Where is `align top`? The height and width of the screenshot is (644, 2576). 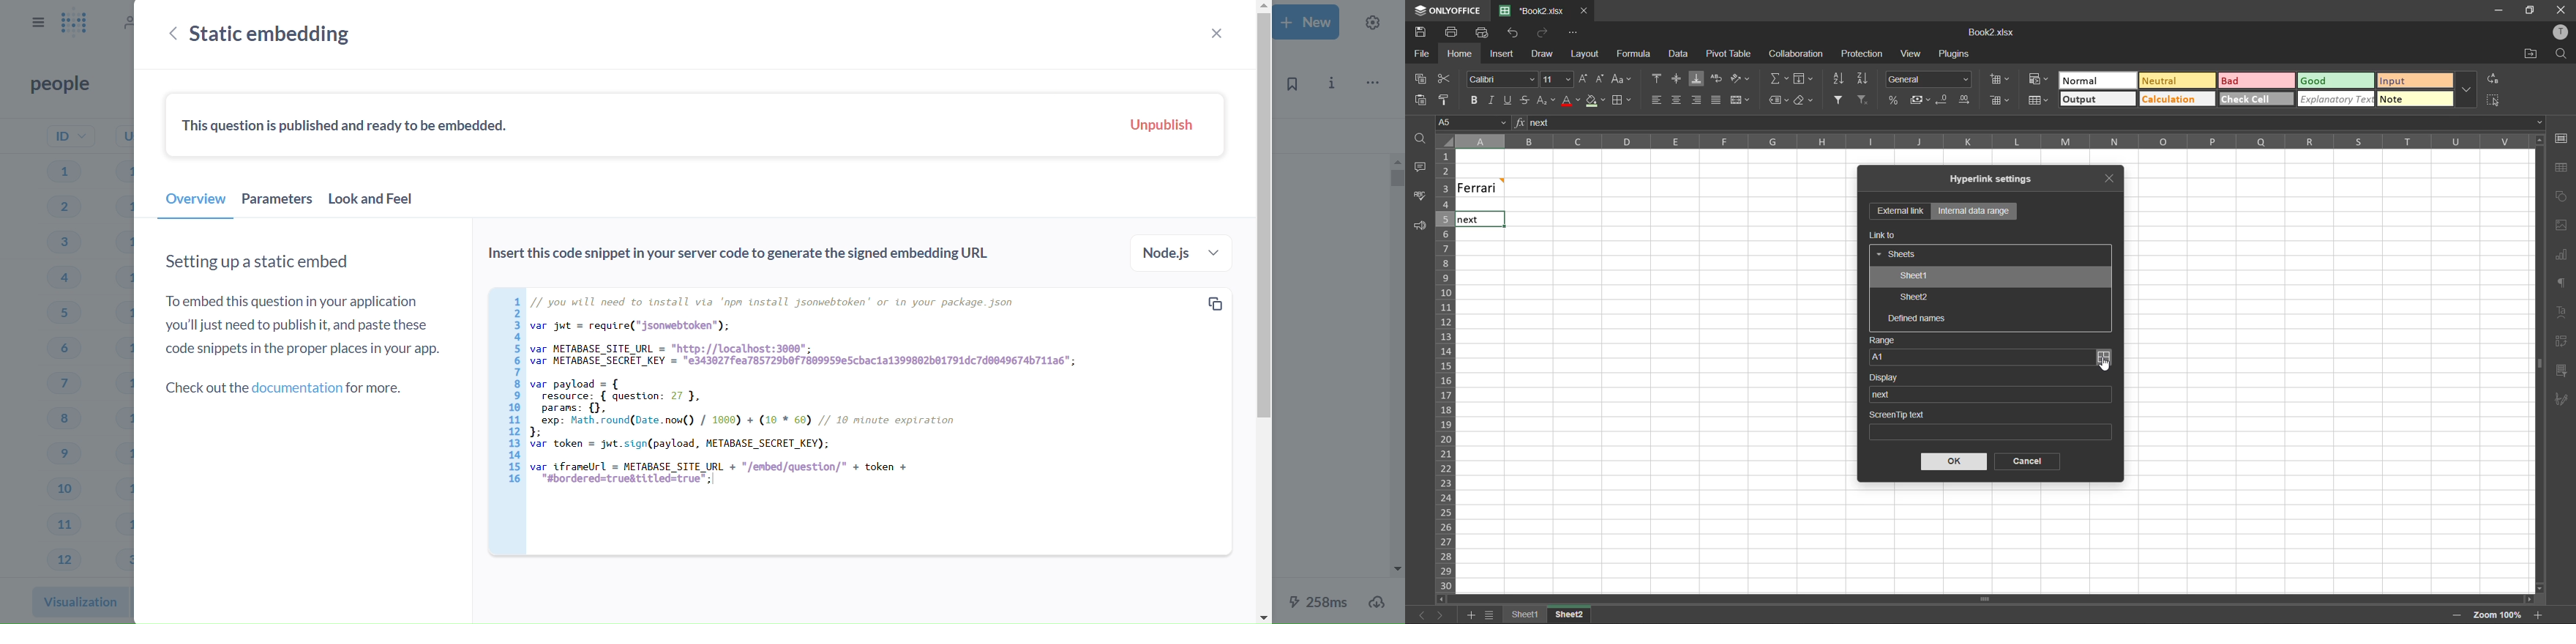
align top is located at coordinates (1658, 79).